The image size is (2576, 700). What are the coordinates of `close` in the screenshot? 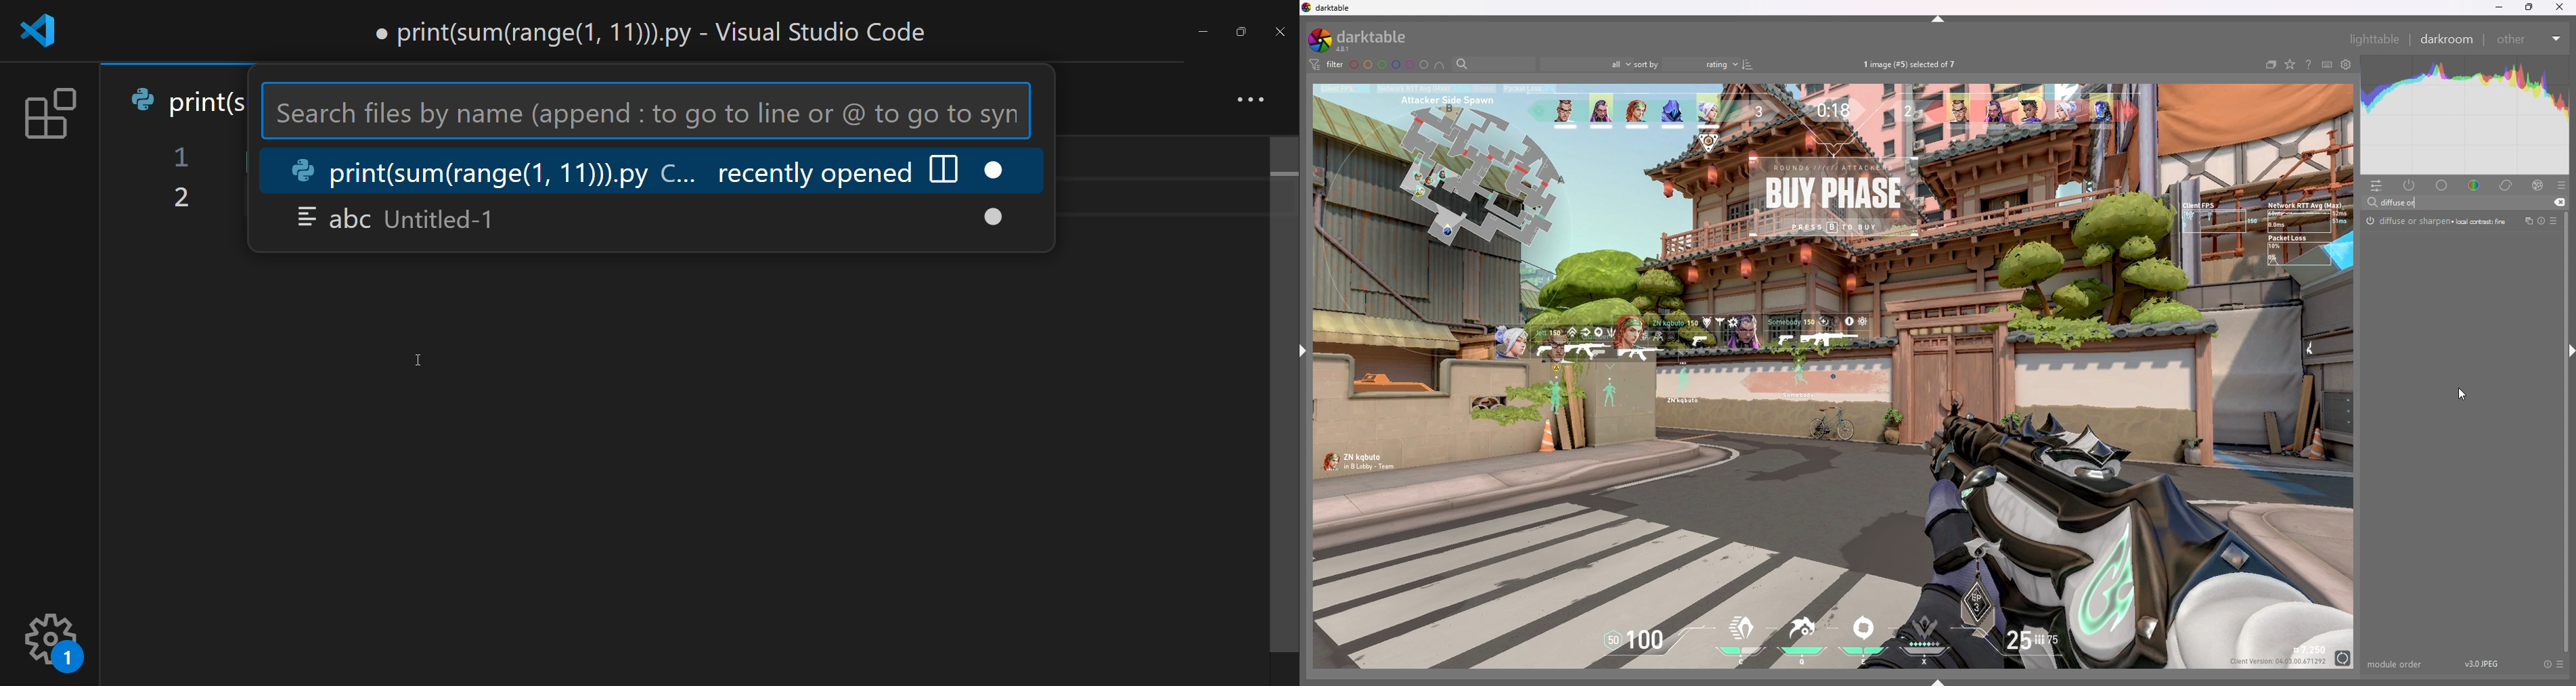 It's located at (995, 170).